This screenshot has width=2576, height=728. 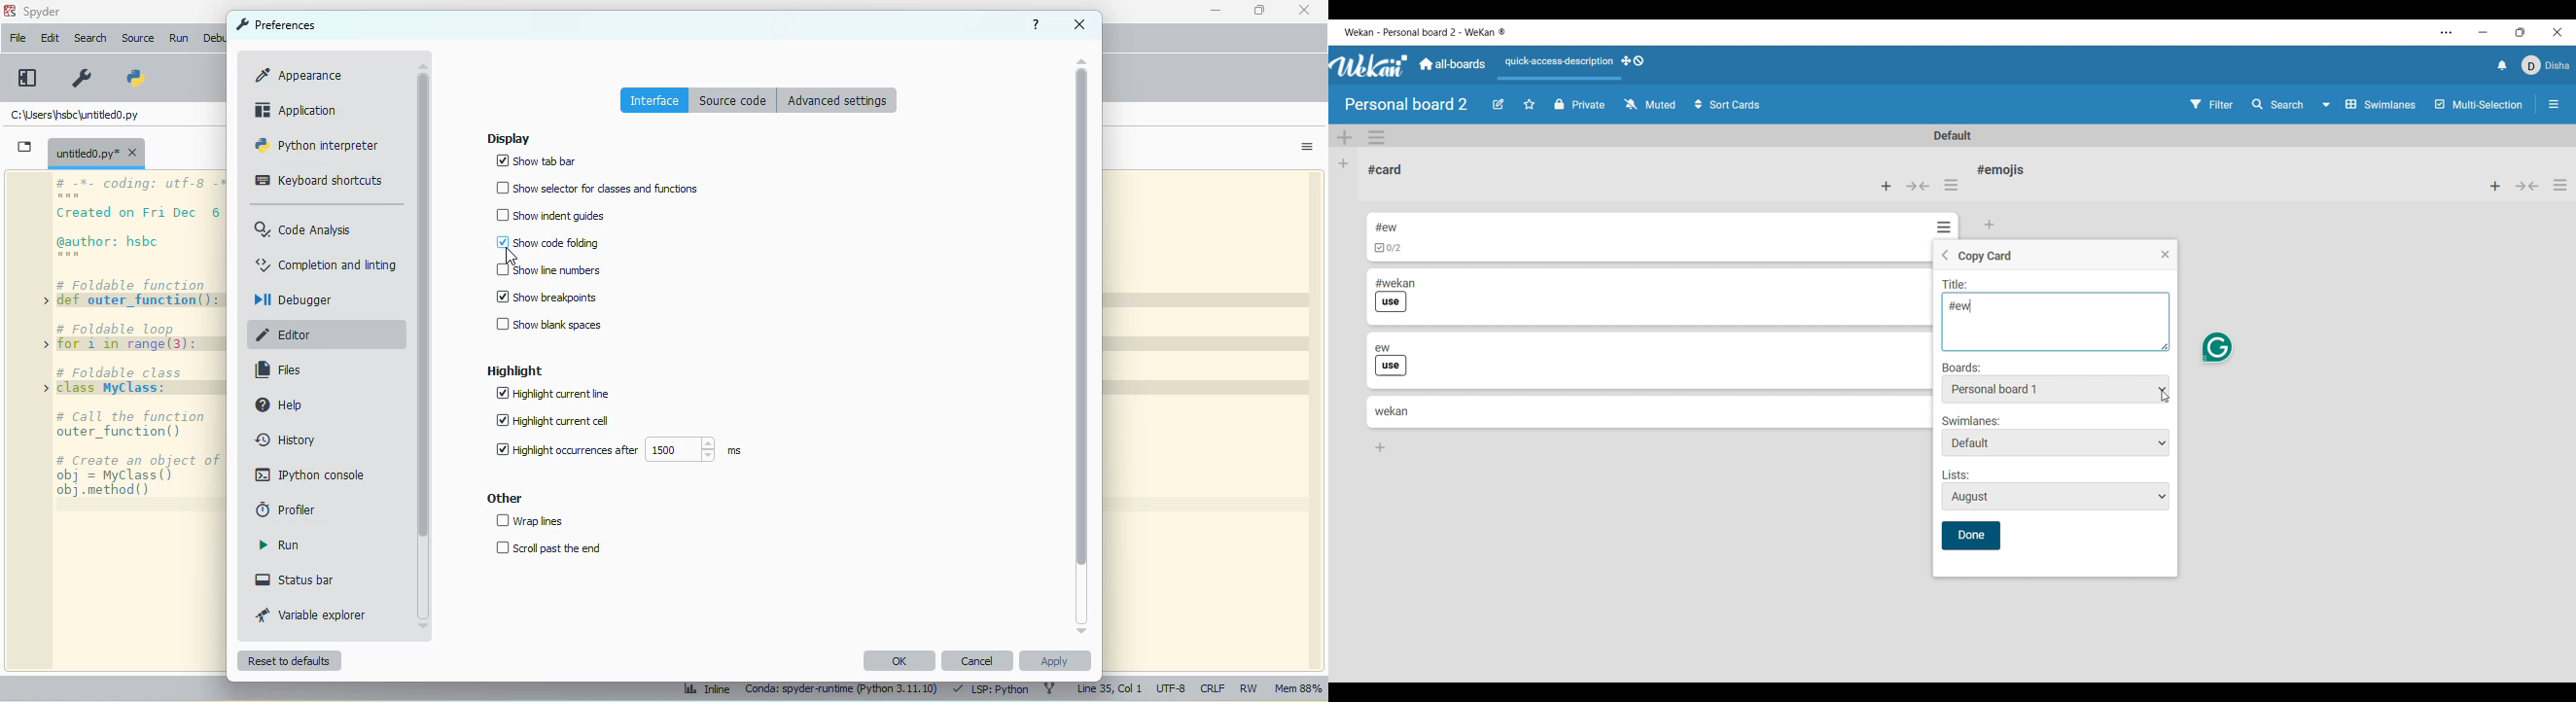 What do you see at coordinates (1430, 226) in the screenshot?
I see `Card 1` at bounding box center [1430, 226].